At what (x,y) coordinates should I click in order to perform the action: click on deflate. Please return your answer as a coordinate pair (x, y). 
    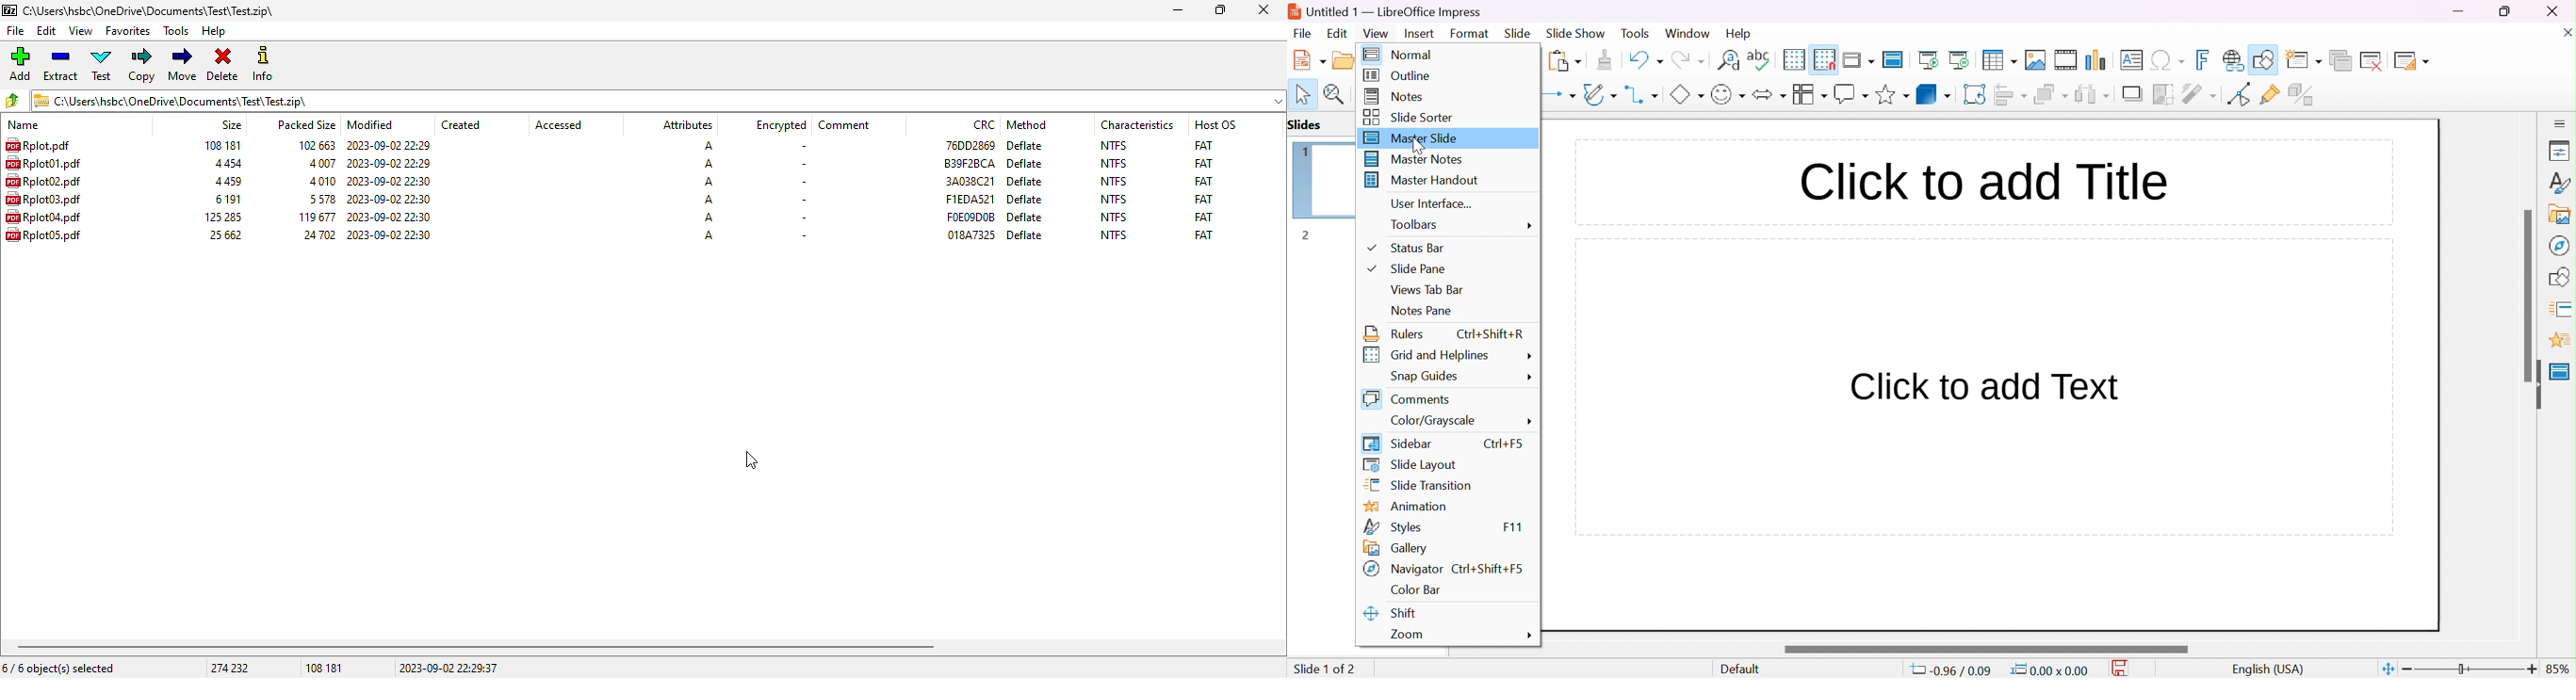
    Looking at the image, I should click on (1025, 164).